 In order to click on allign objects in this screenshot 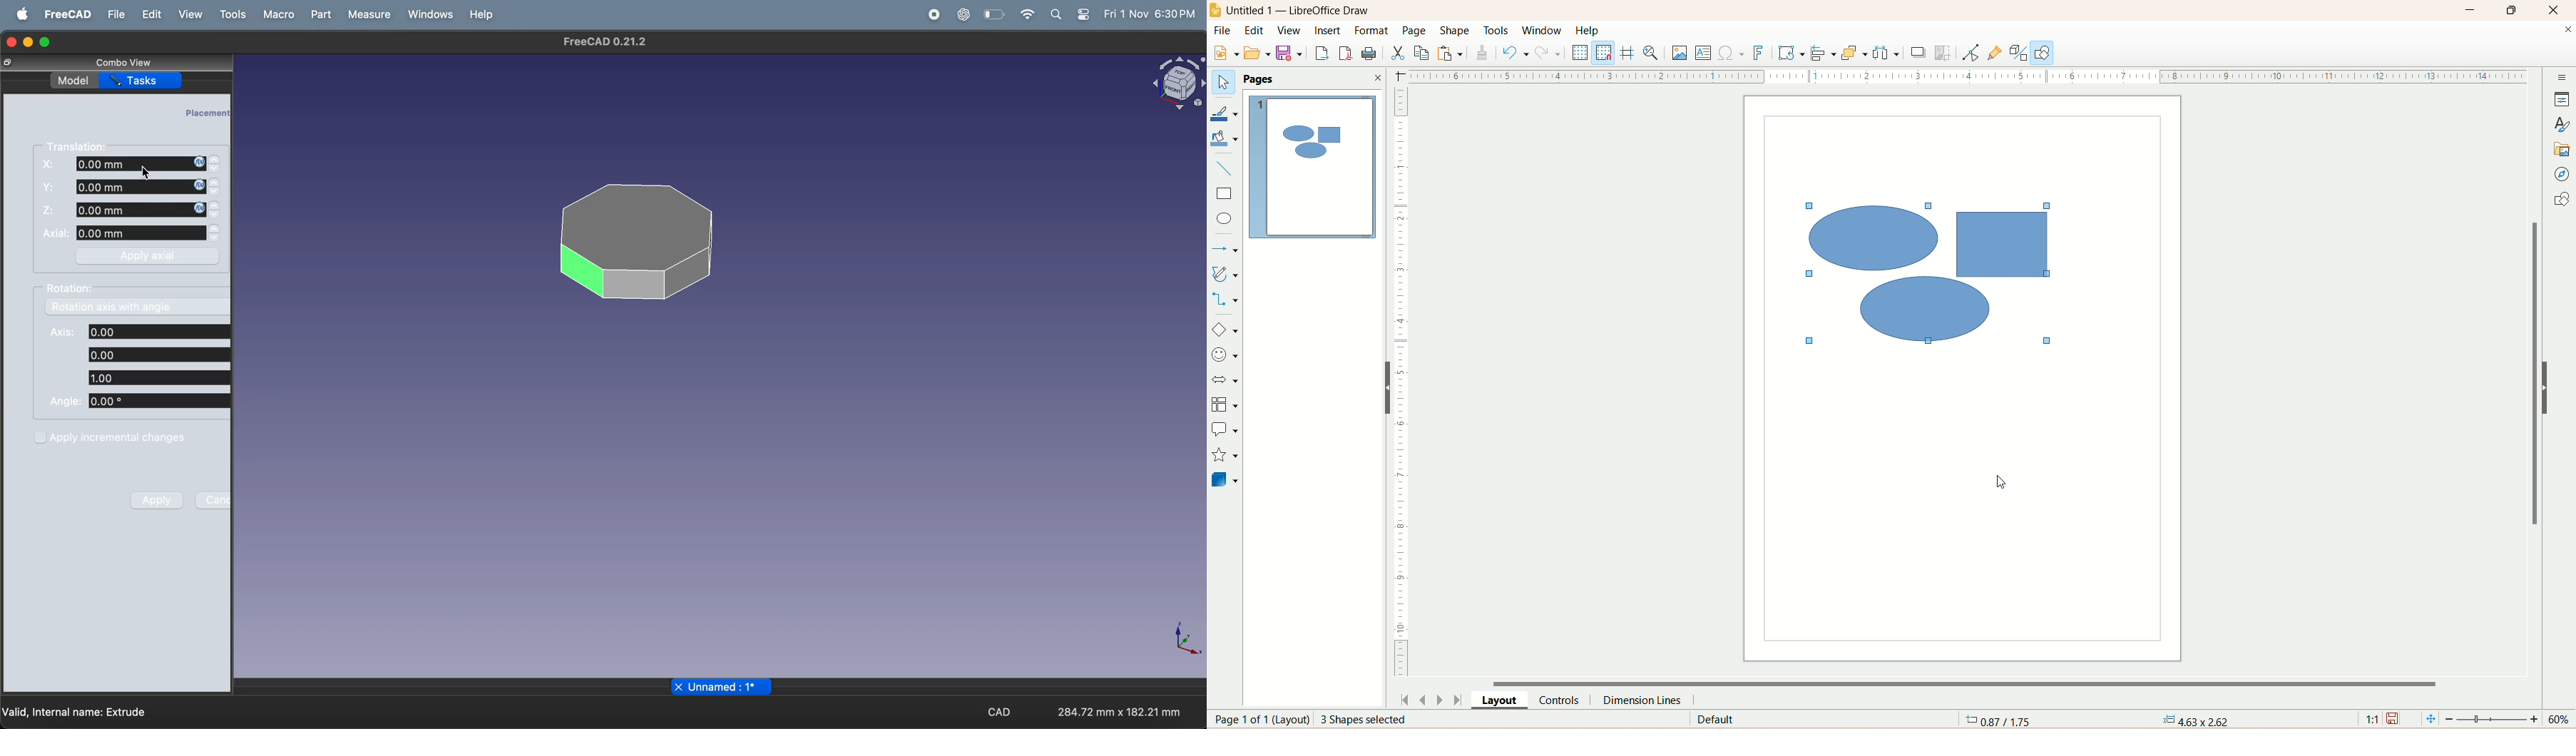, I will do `click(1822, 51)`.